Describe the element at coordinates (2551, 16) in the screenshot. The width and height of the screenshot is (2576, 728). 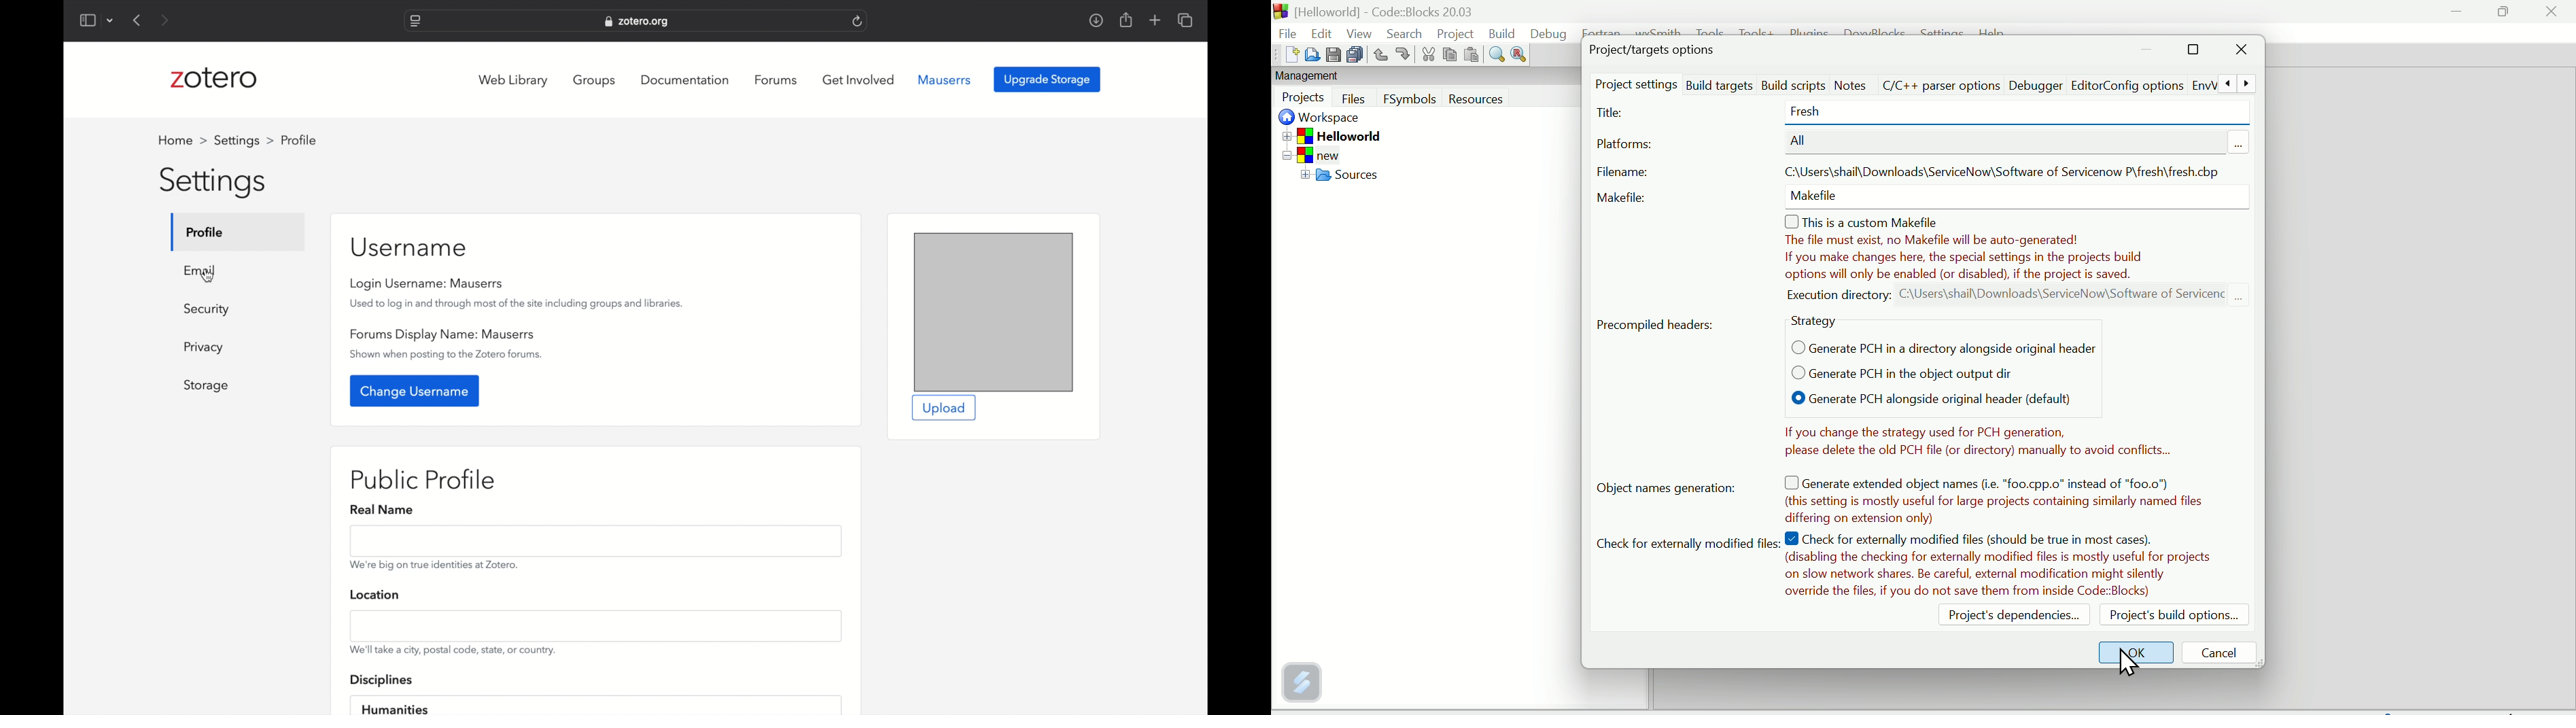
I see `Close` at that location.